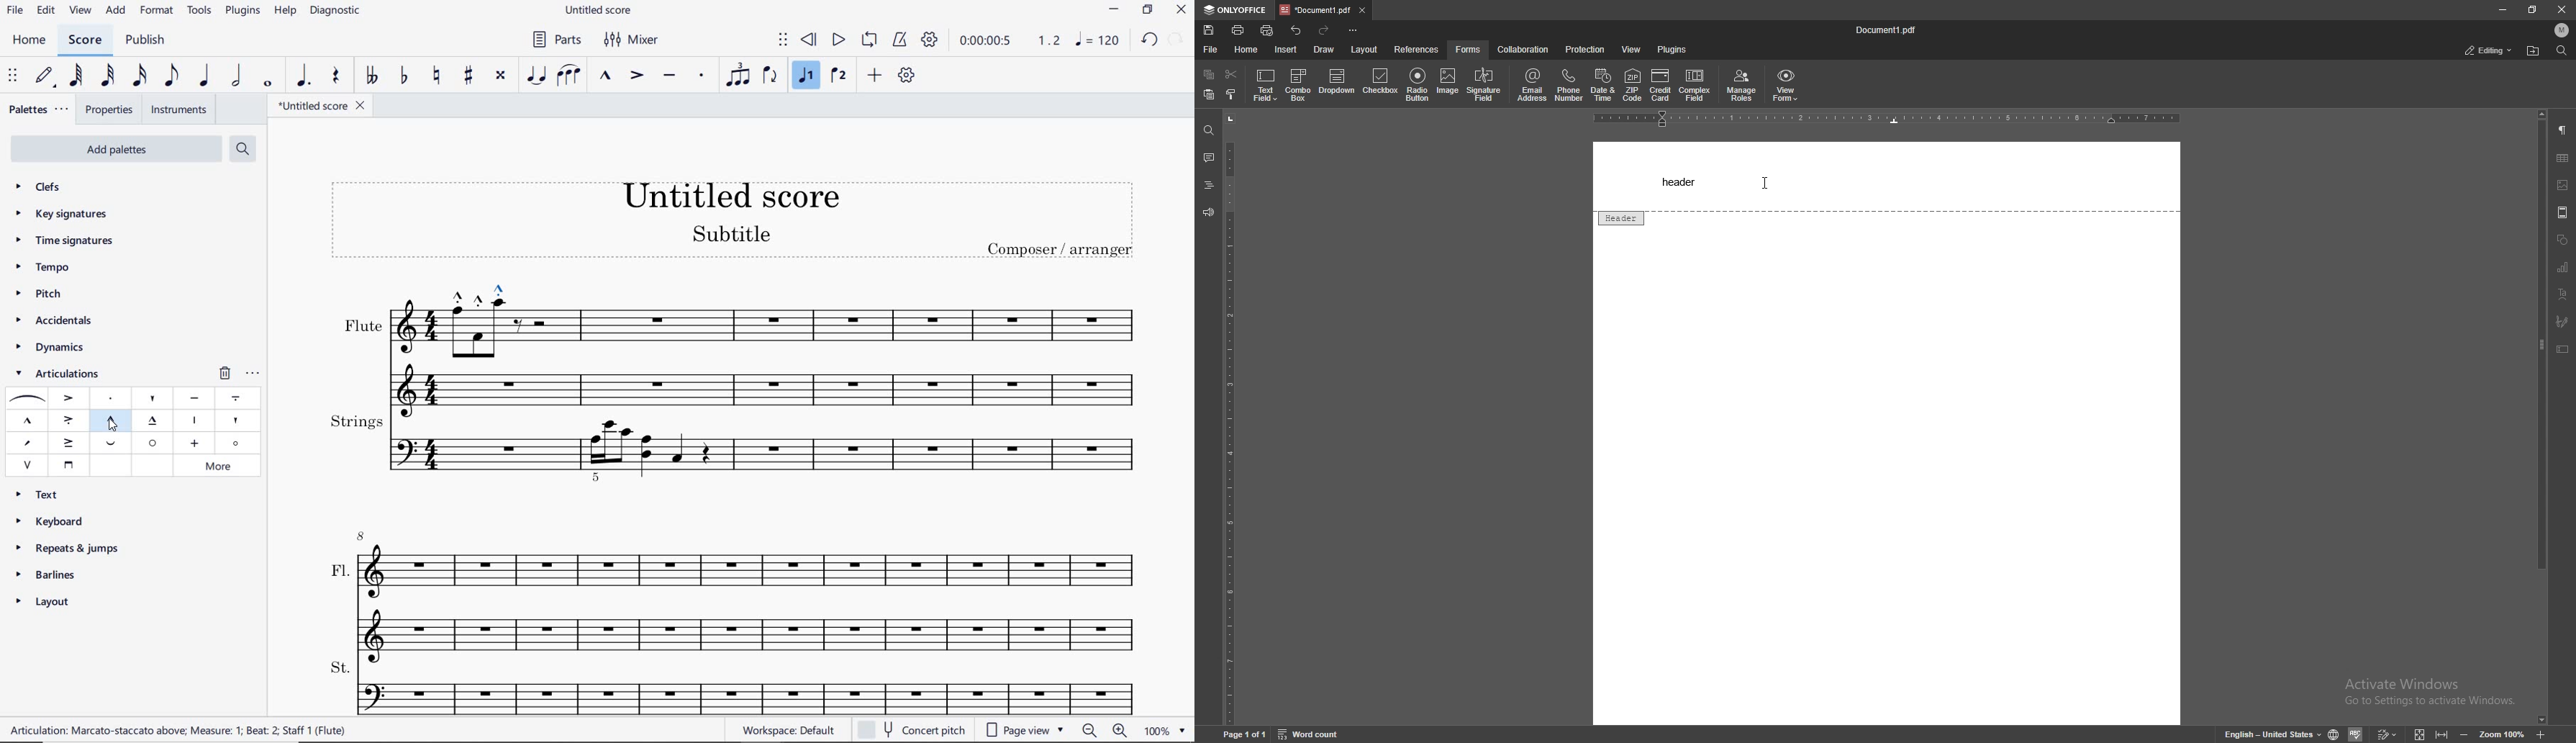  I want to click on palettes, so click(40, 108).